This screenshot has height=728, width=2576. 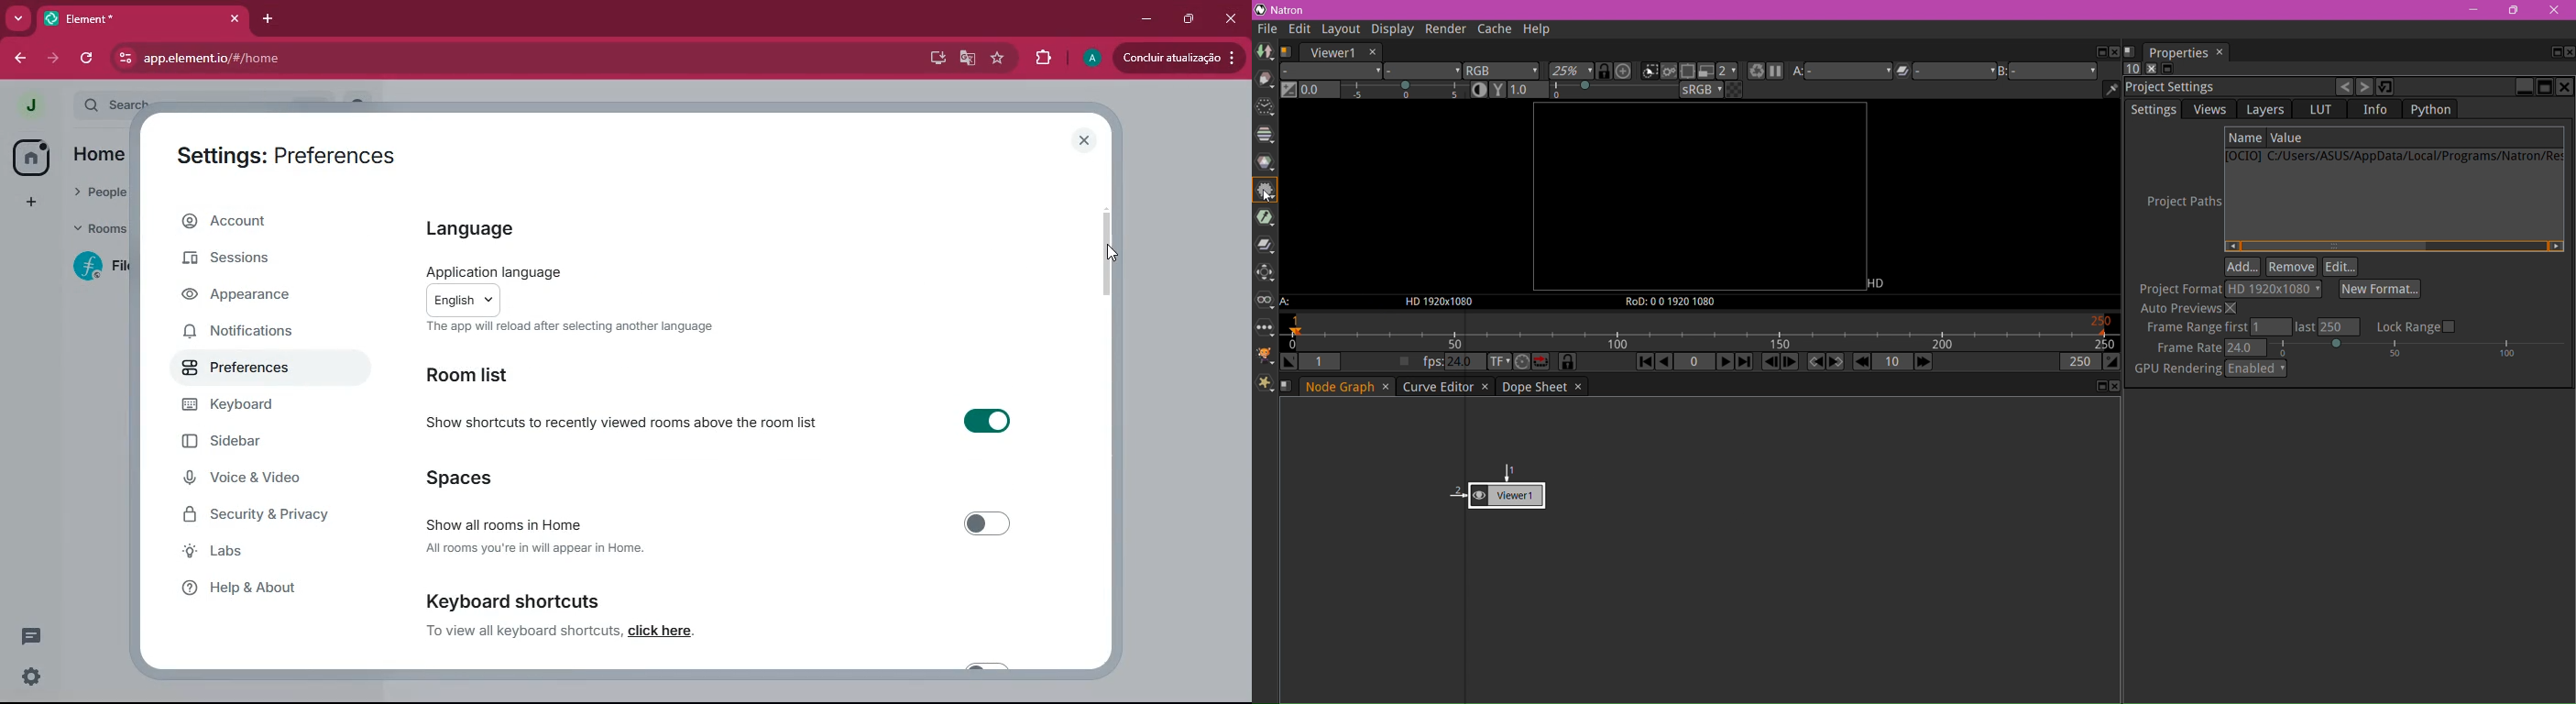 I want to click on The playback frame, so click(x=1698, y=333).